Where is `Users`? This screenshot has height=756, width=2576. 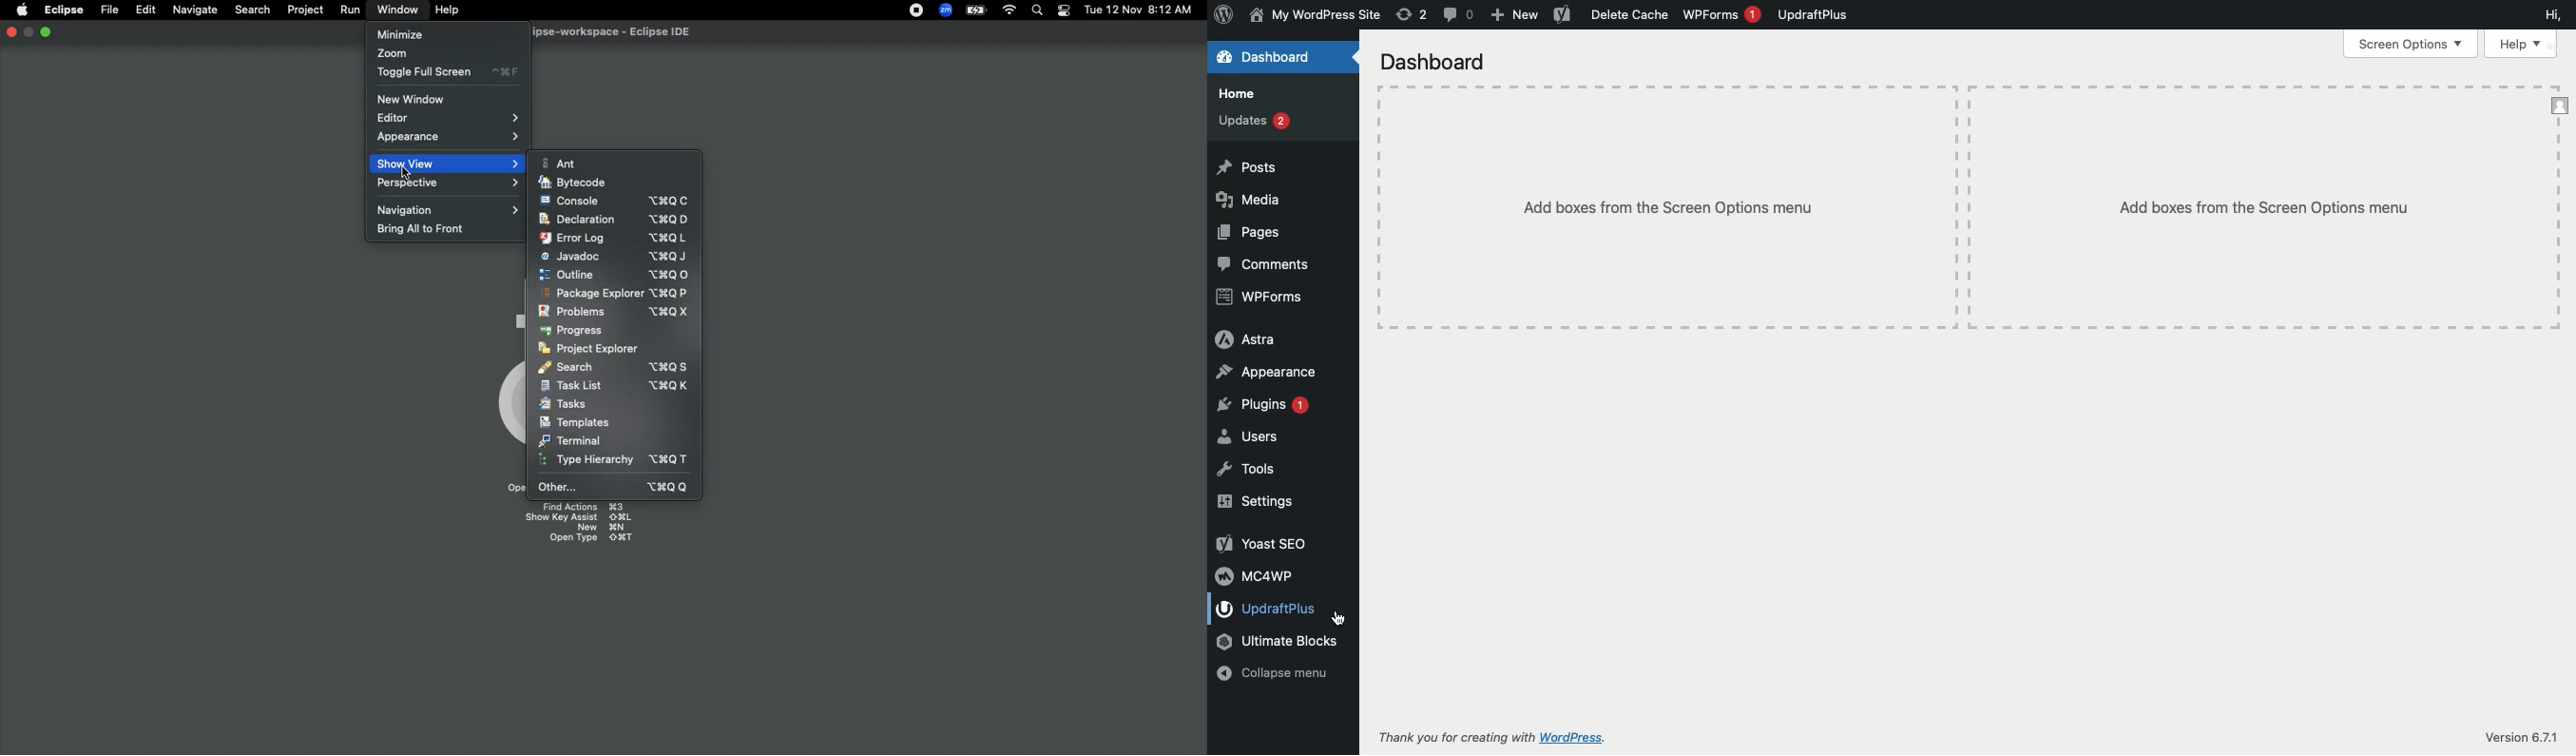 Users is located at coordinates (1248, 436).